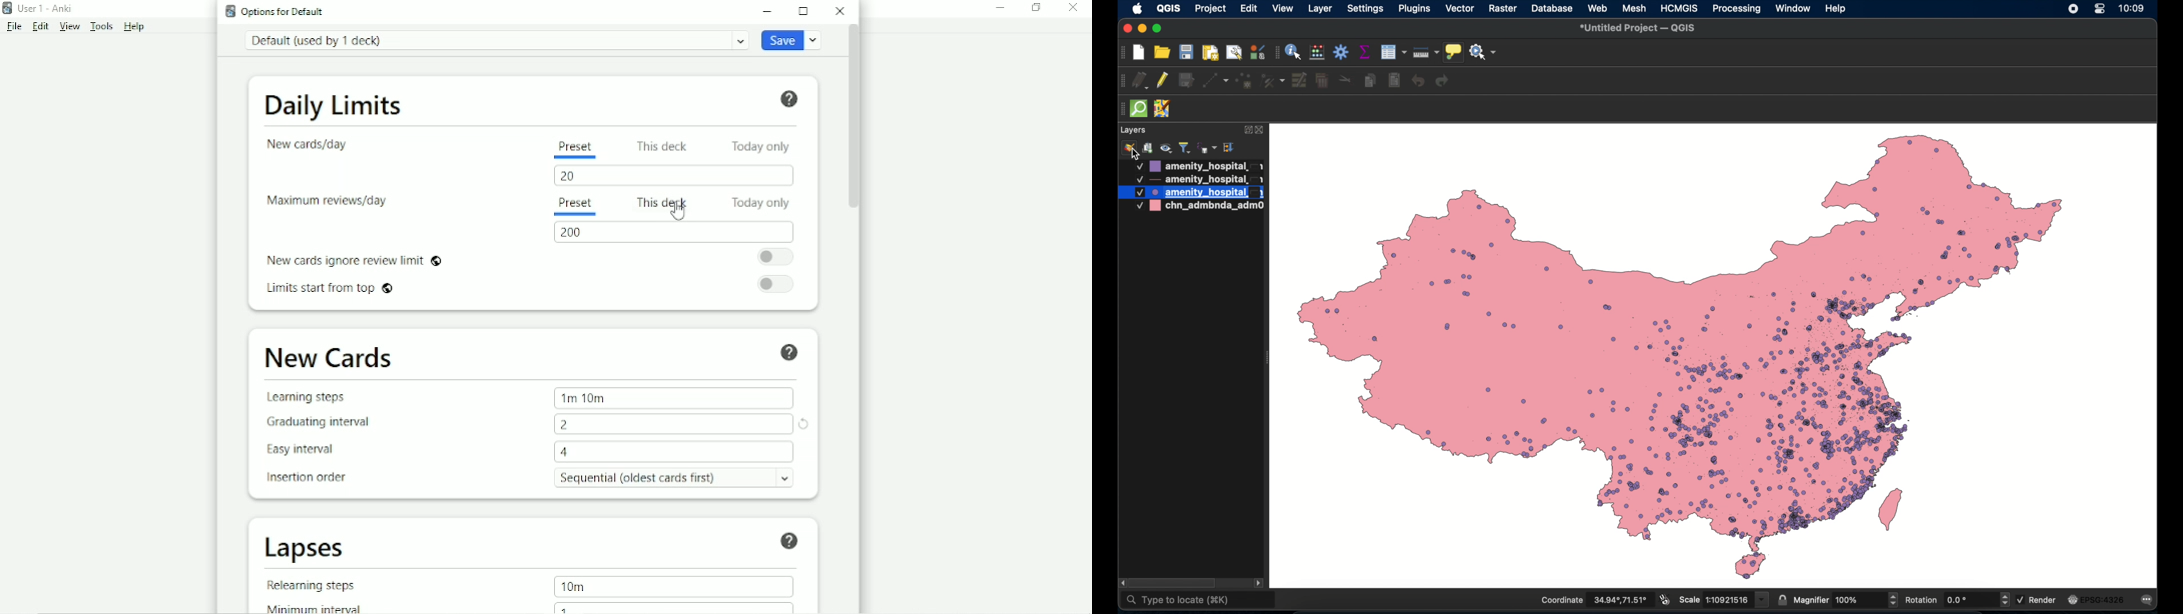 Image resolution: width=2184 pixels, height=616 pixels. What do you see at coordinates (1713, 355) in the screenshot?
I see `healthcare facilities in china` at bounding box center [1713, 355].